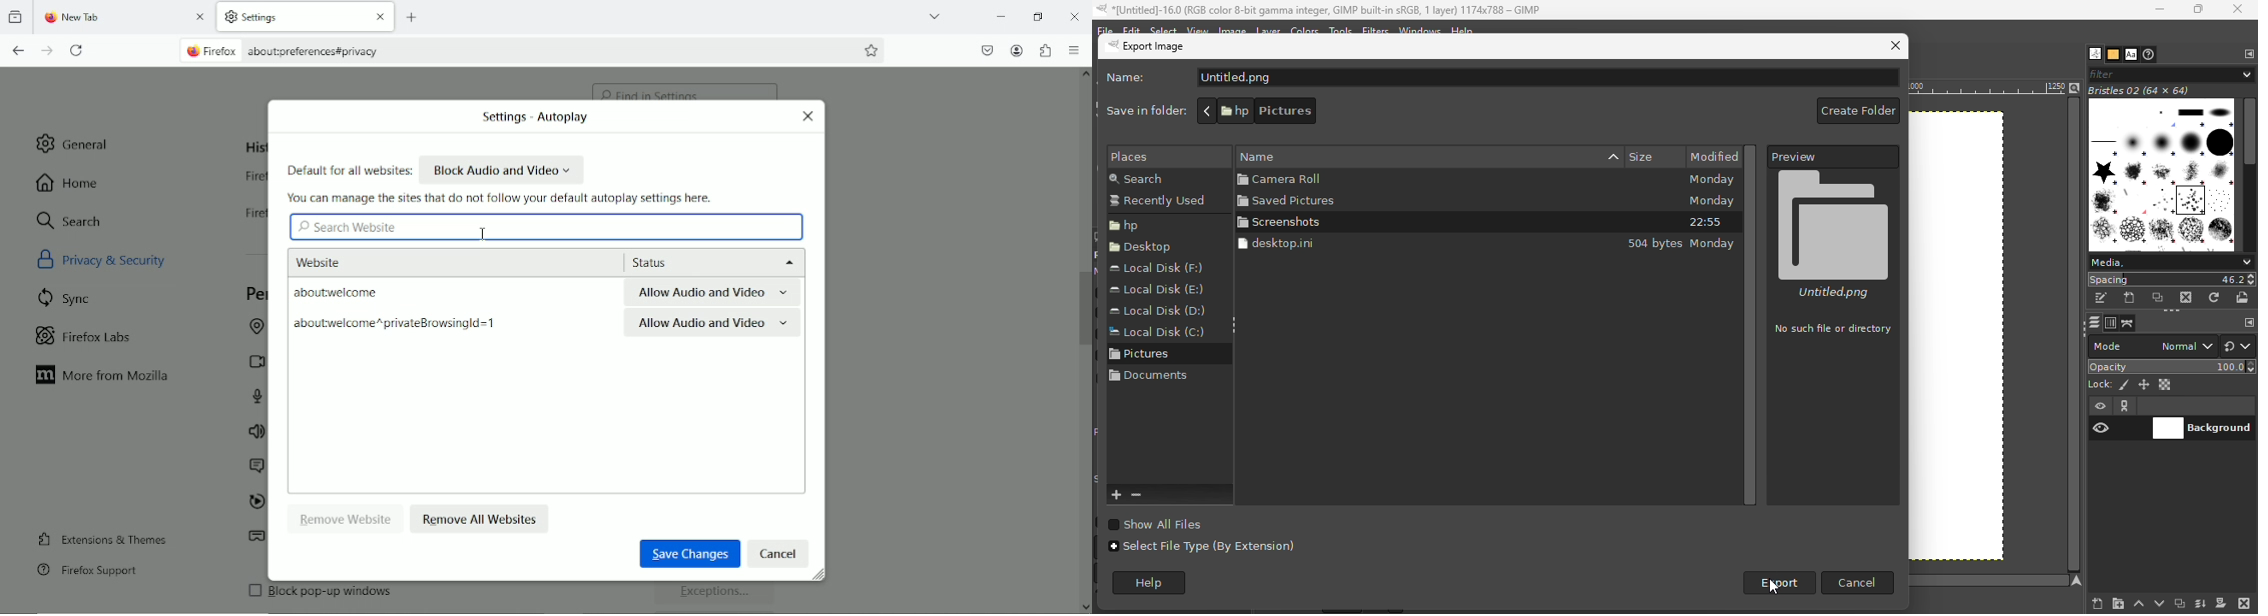 The width and height of the screenshot is (2268, 616). I want to click on Open application menu, so click(1075, 51).